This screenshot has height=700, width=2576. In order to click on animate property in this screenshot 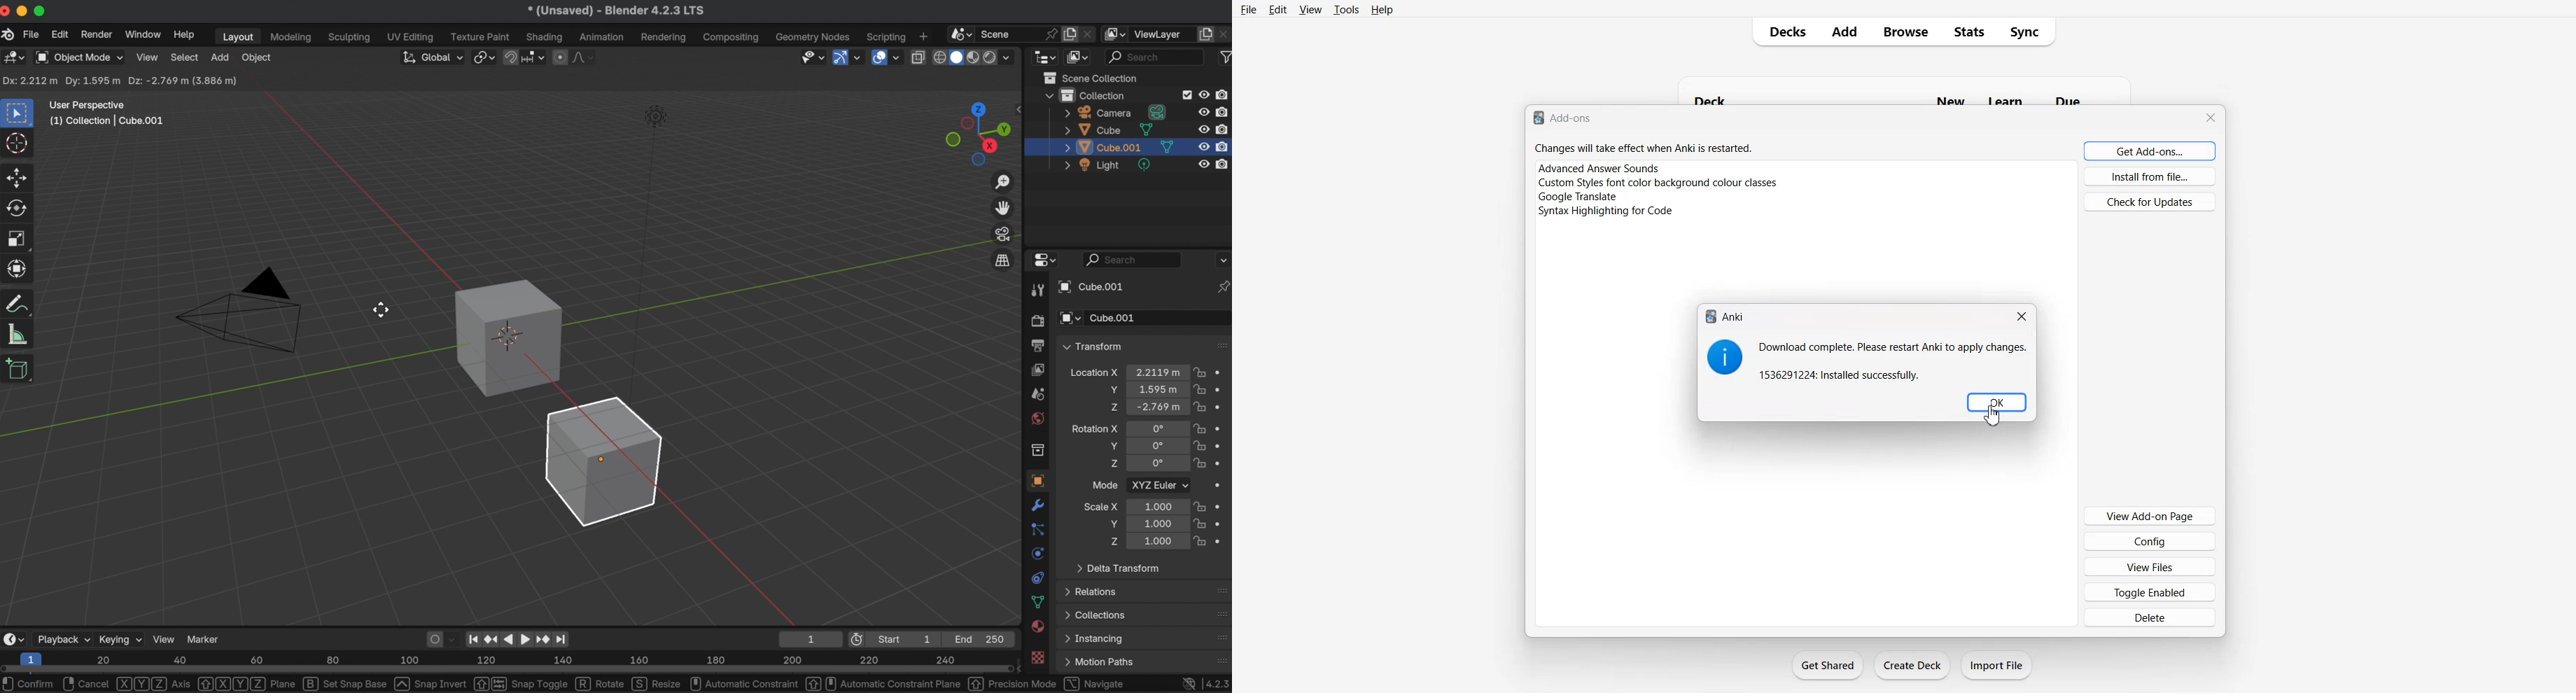, I will do `click(1221, 373)`.